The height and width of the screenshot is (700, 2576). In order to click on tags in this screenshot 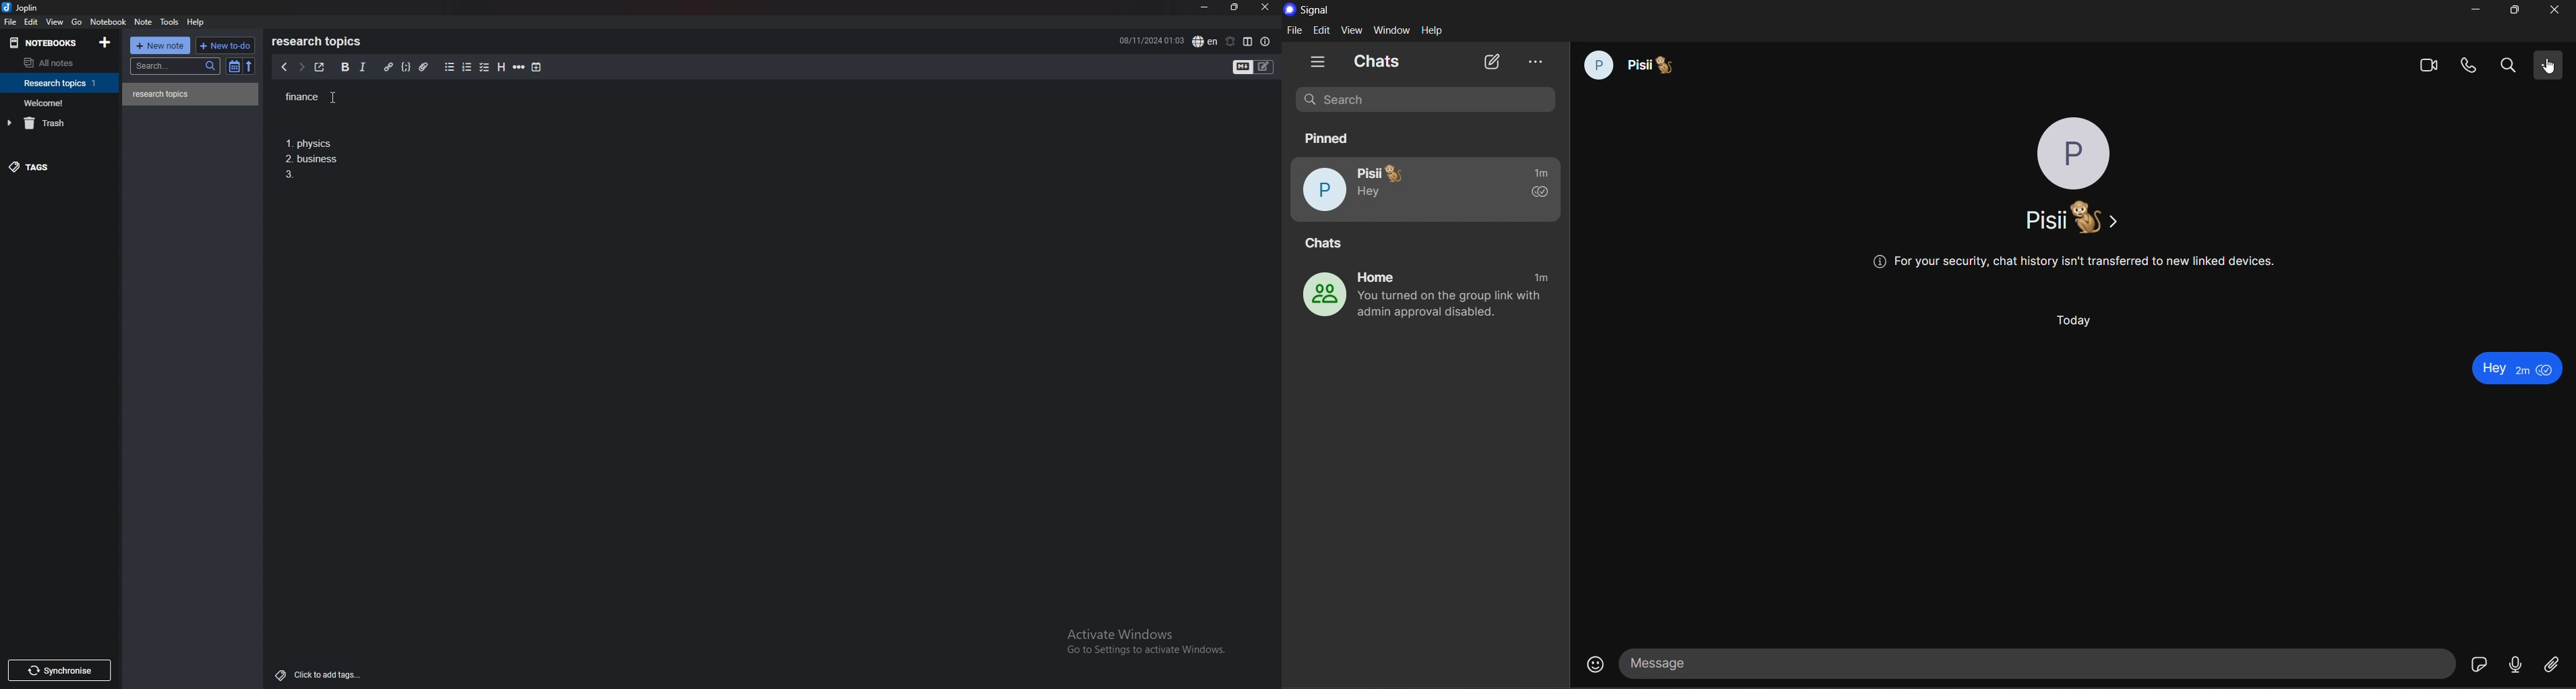, I will do `click(57, 170)`.